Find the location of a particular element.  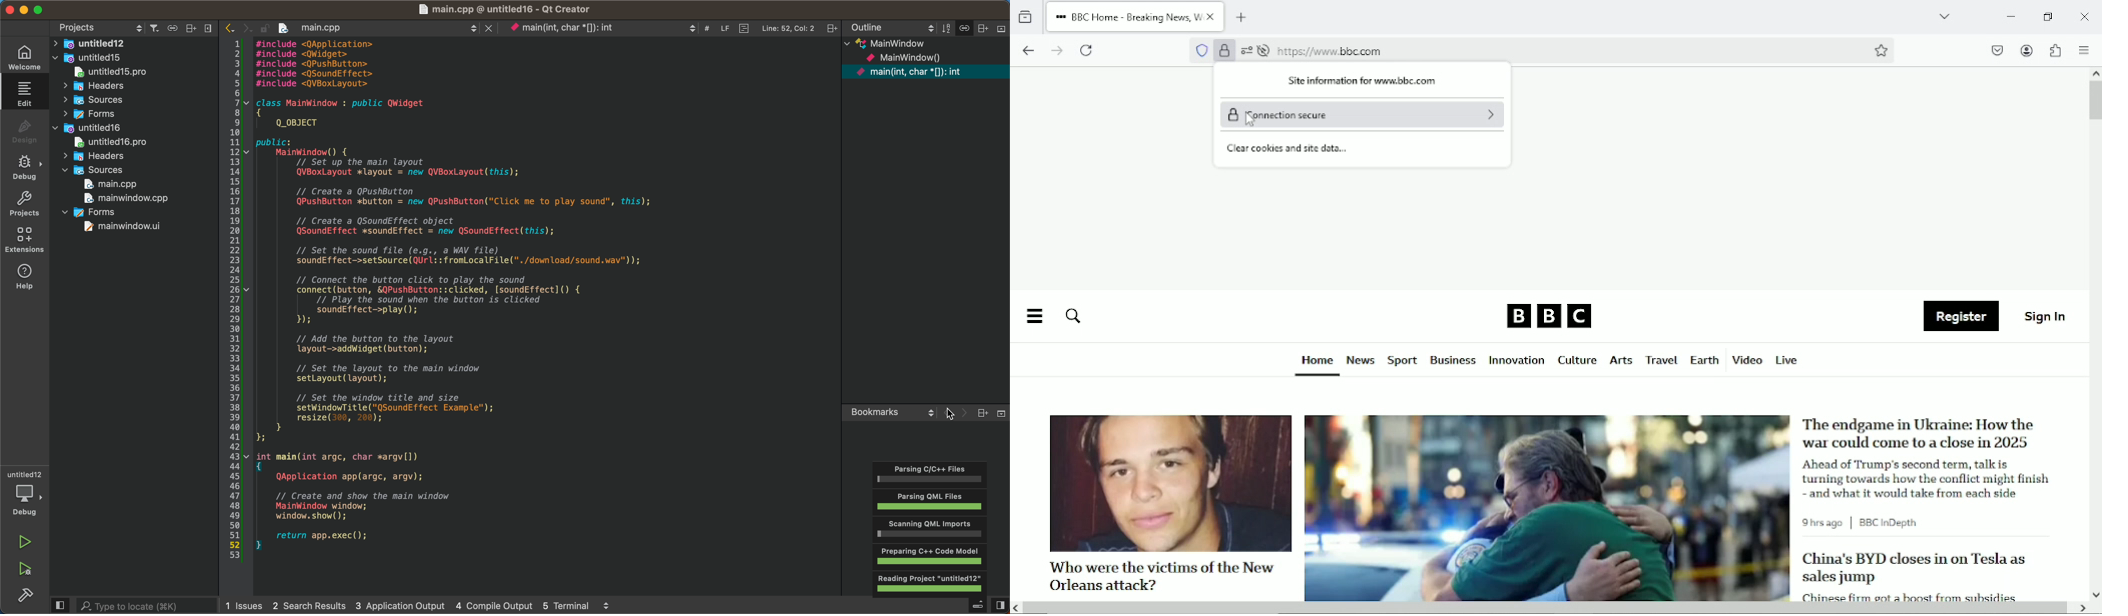

bookmark is located at coordinates (926, 422).